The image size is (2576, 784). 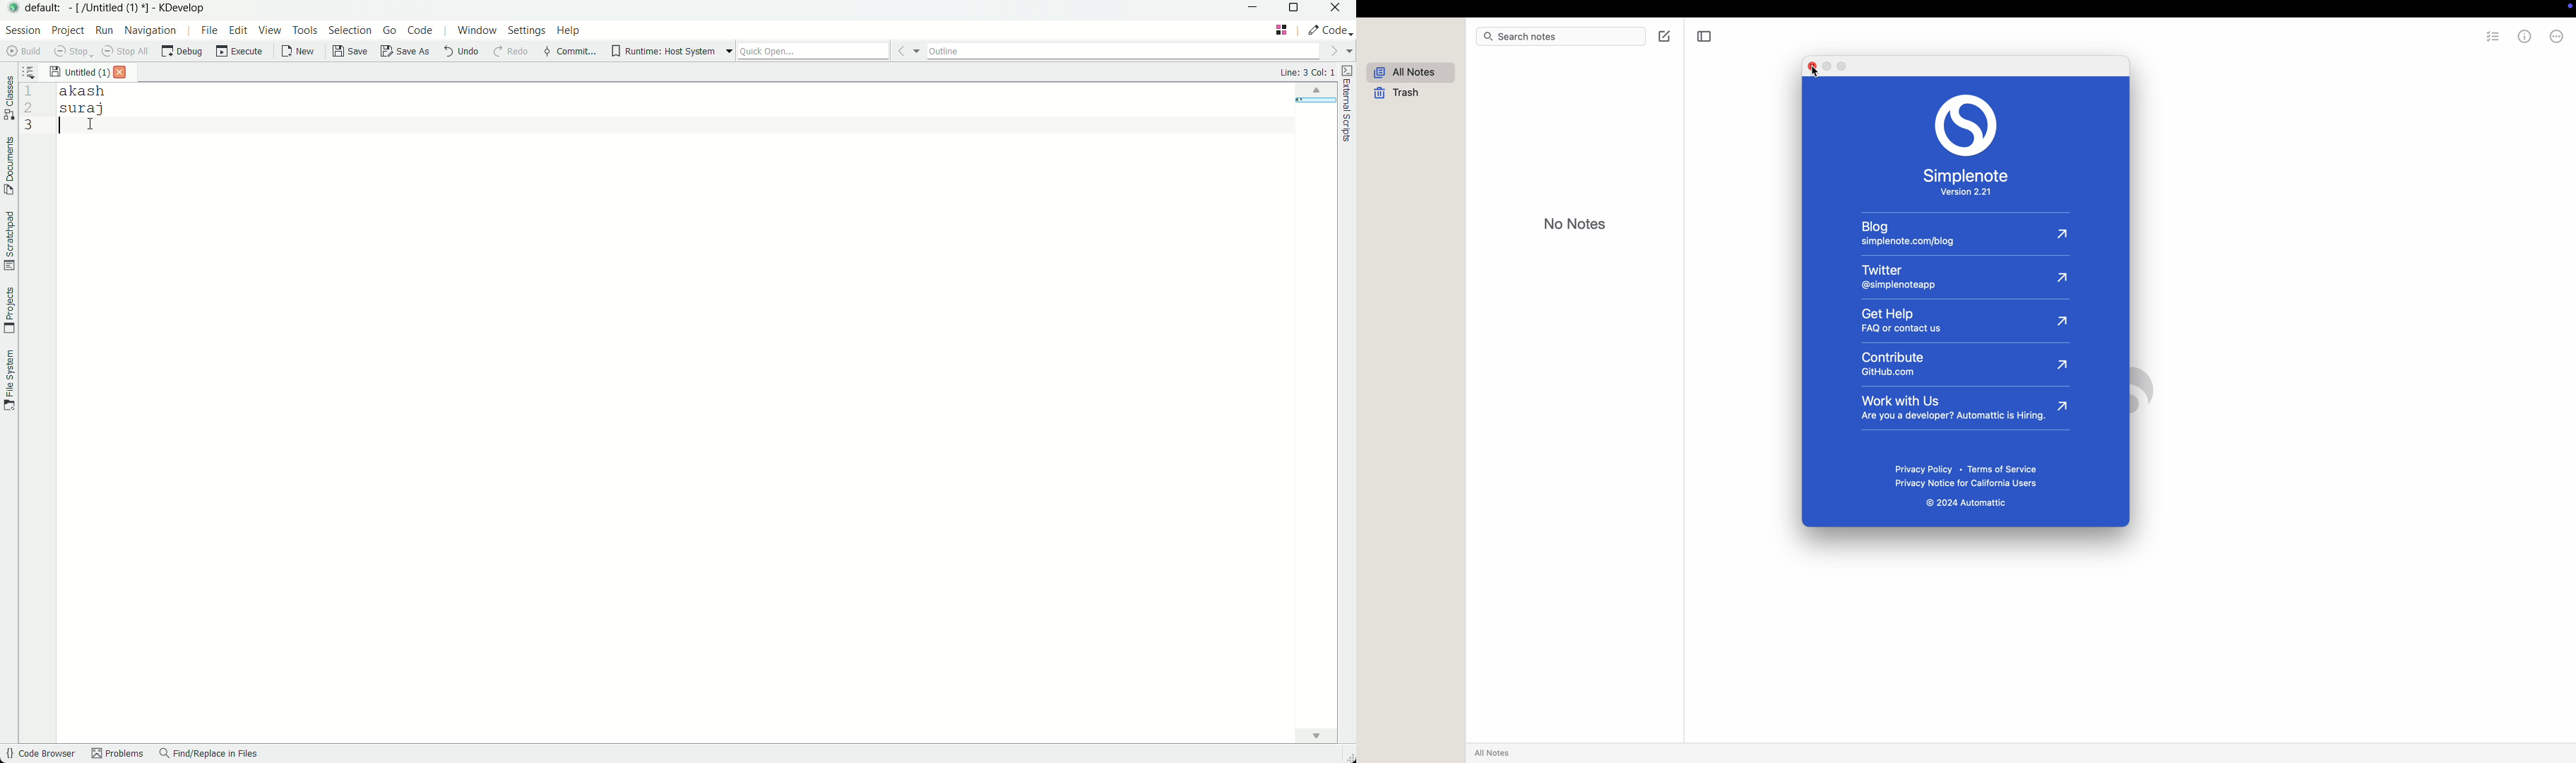 What do you see at coordinates (1584, 8) in the screenshot?
I see `format` at bounding box center [1584, 8].